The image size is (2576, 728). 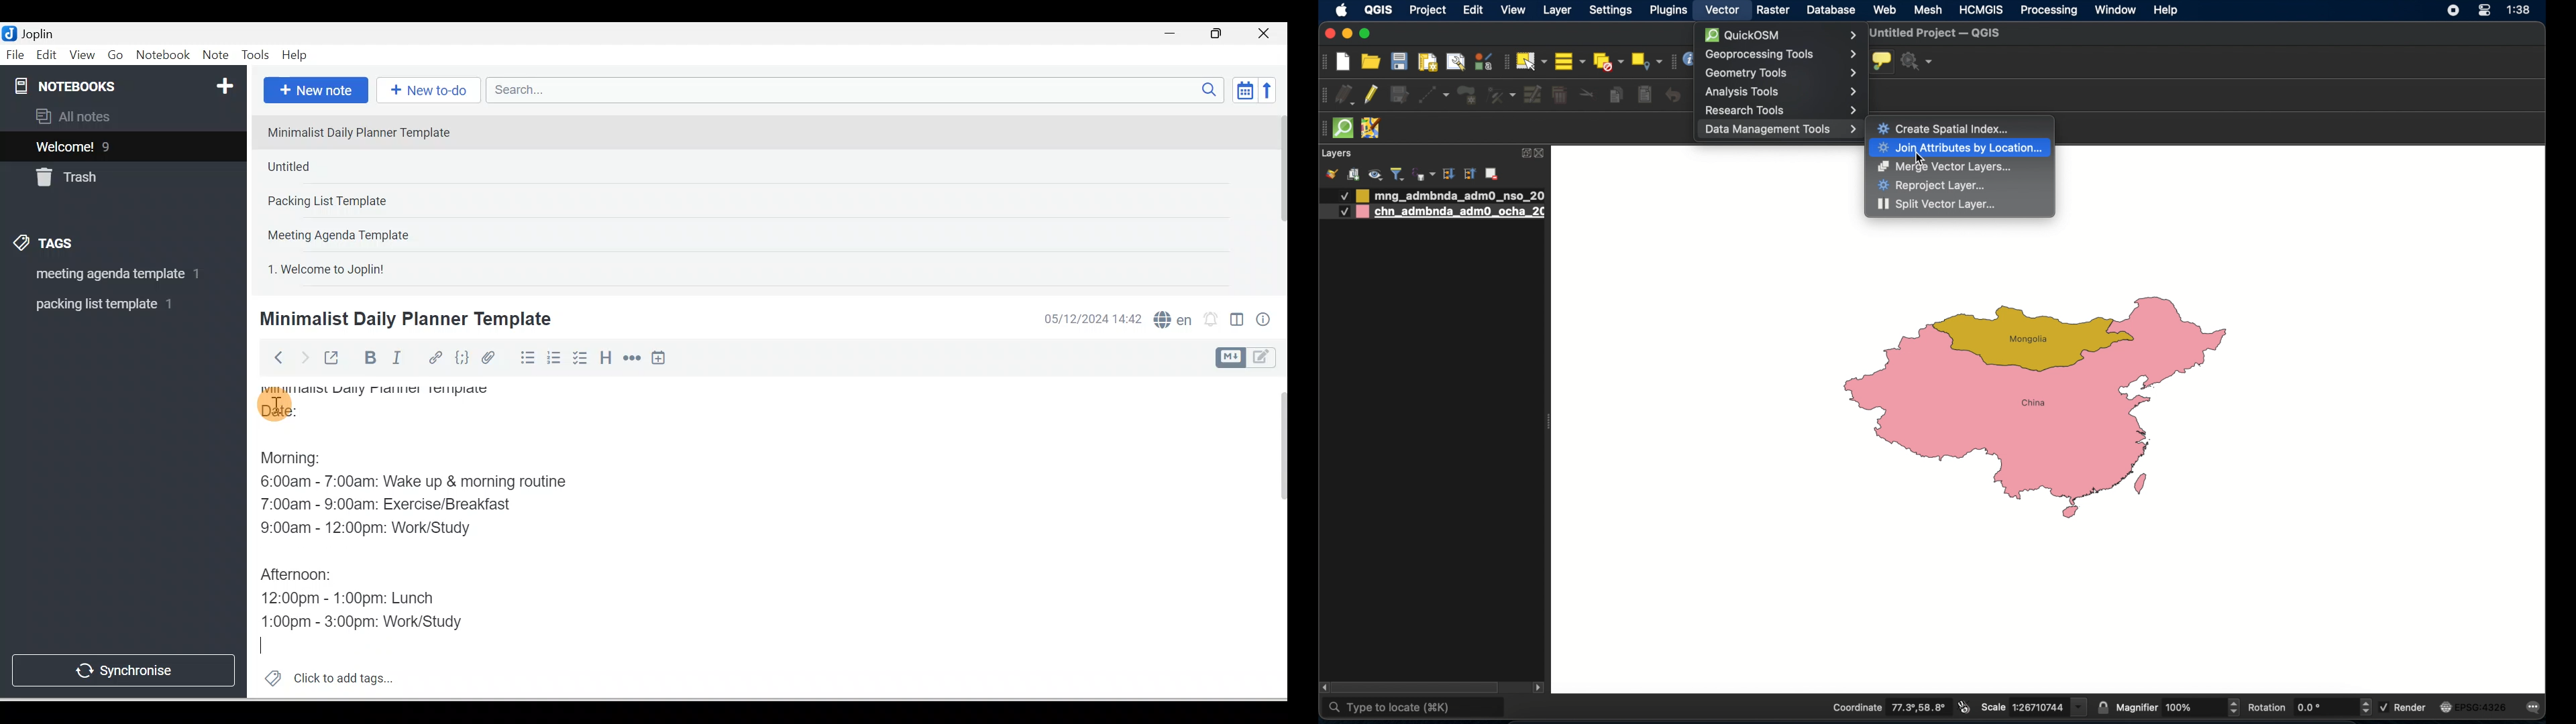 I want to click on save project, so click(x=1400, y=61).